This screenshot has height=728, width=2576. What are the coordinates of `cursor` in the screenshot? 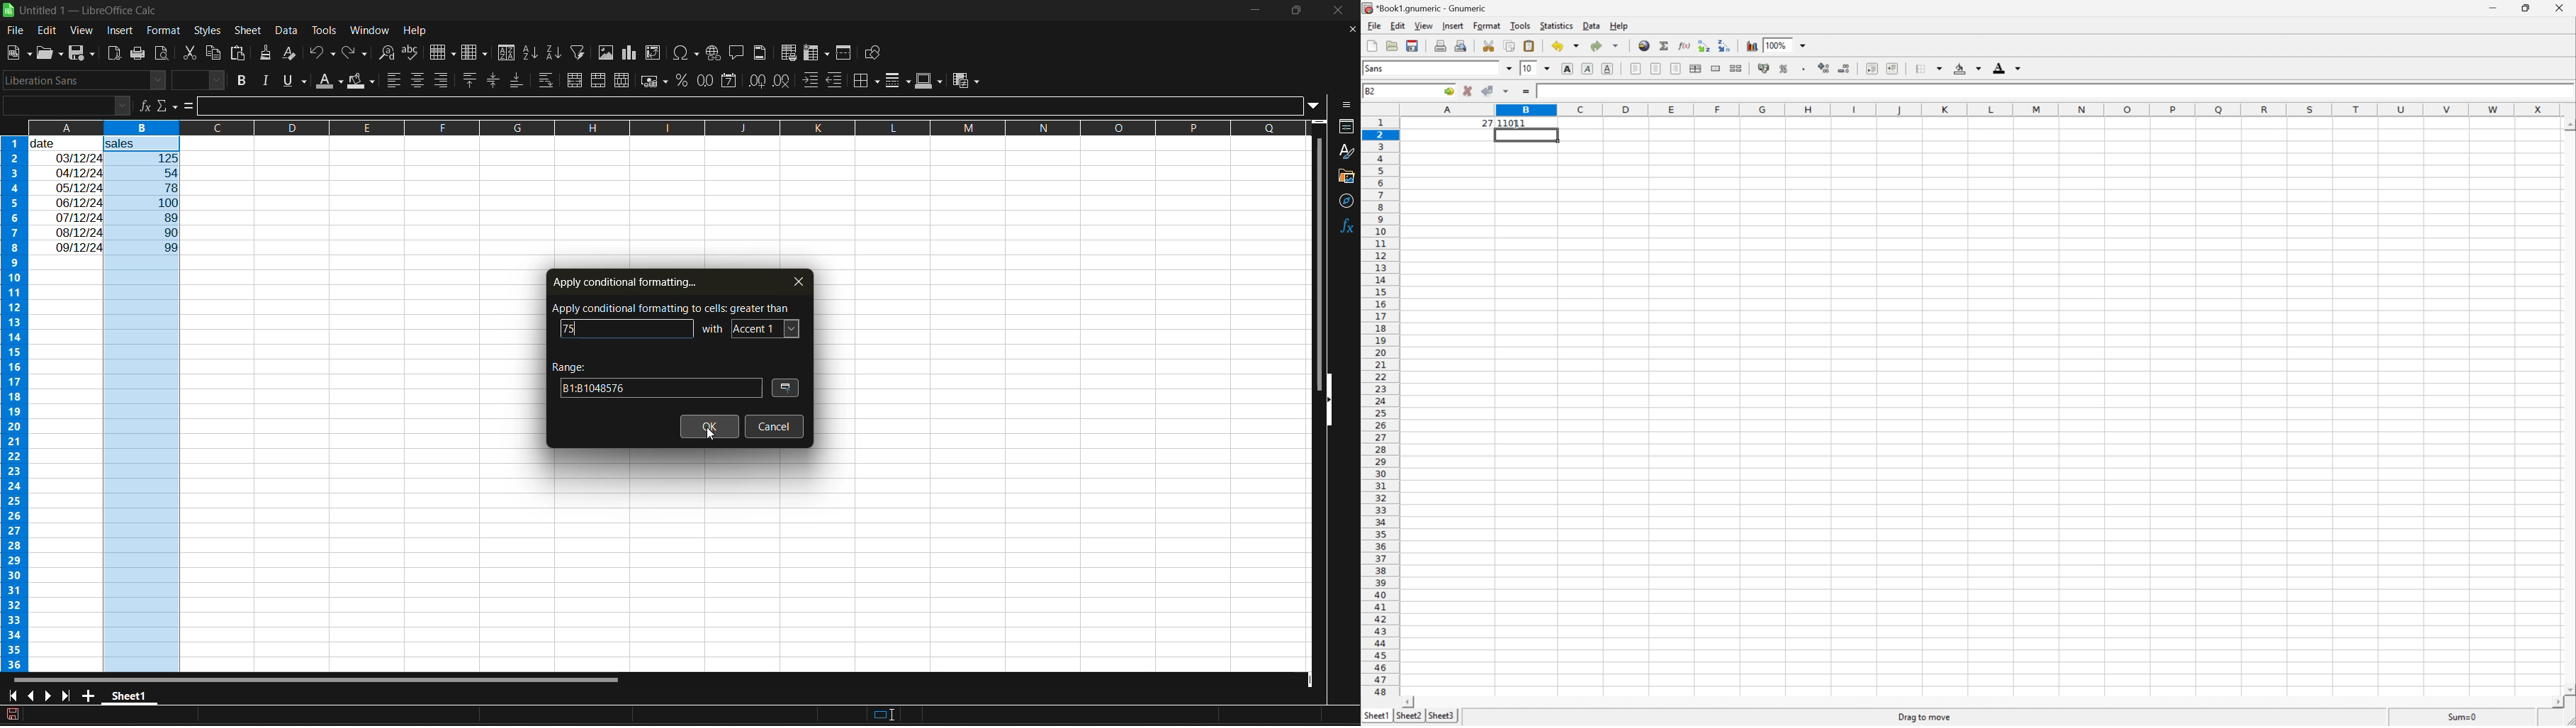 It's located at (713, 437).